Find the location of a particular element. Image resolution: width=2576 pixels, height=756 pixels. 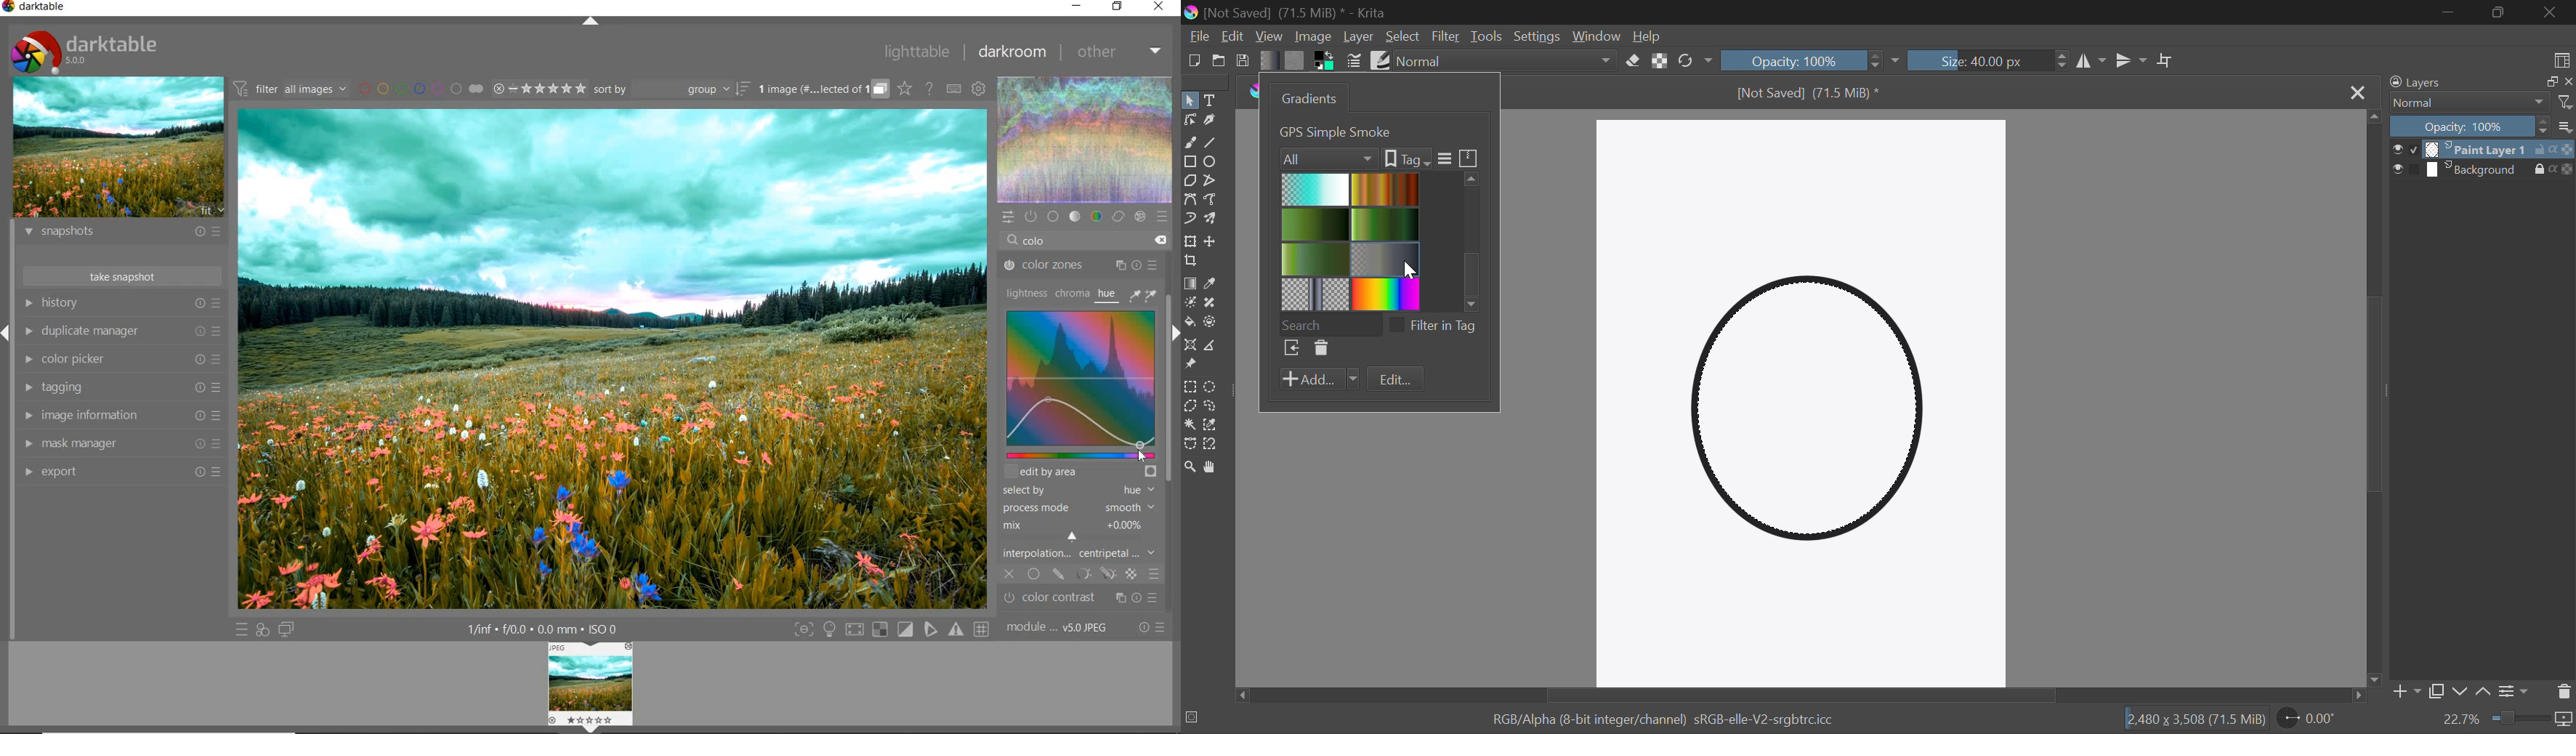

Rainbow Gradient is located at coordinates (1387, 294).